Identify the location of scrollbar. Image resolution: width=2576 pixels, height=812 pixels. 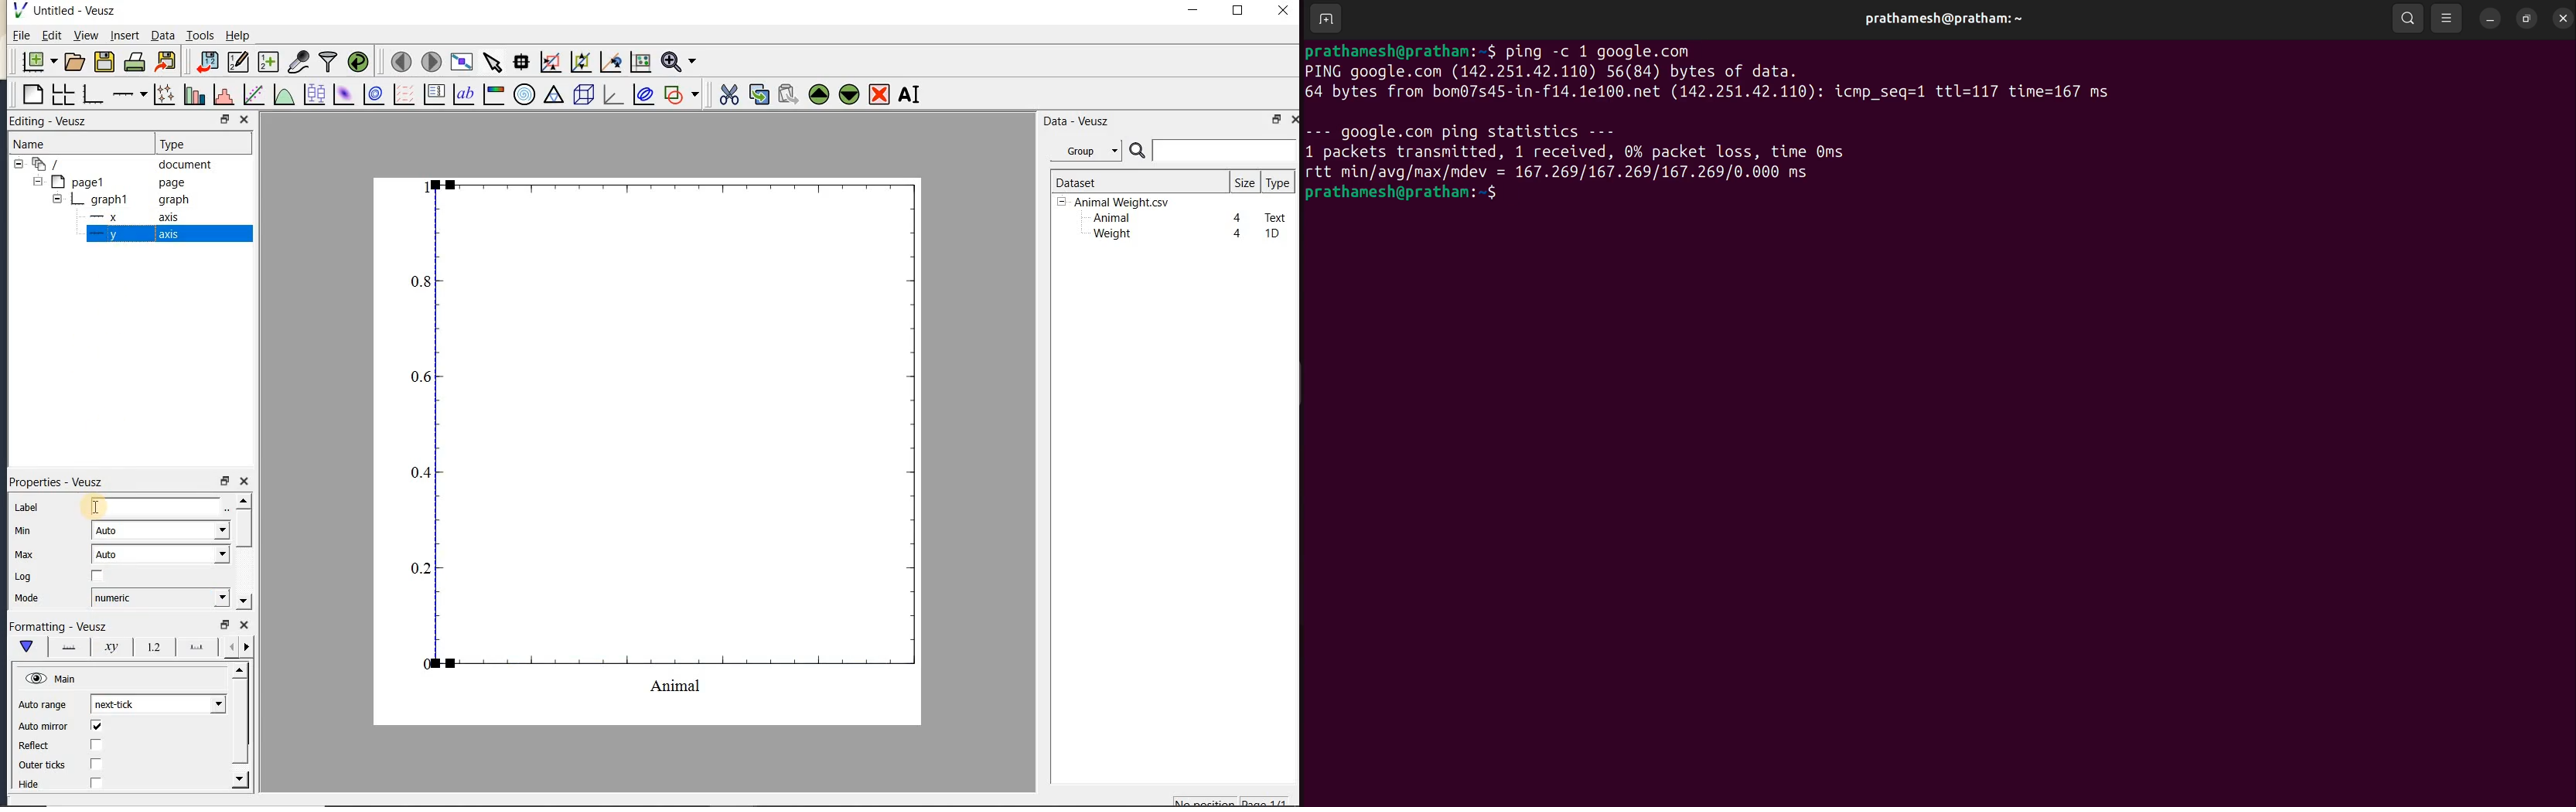
(242, 551).